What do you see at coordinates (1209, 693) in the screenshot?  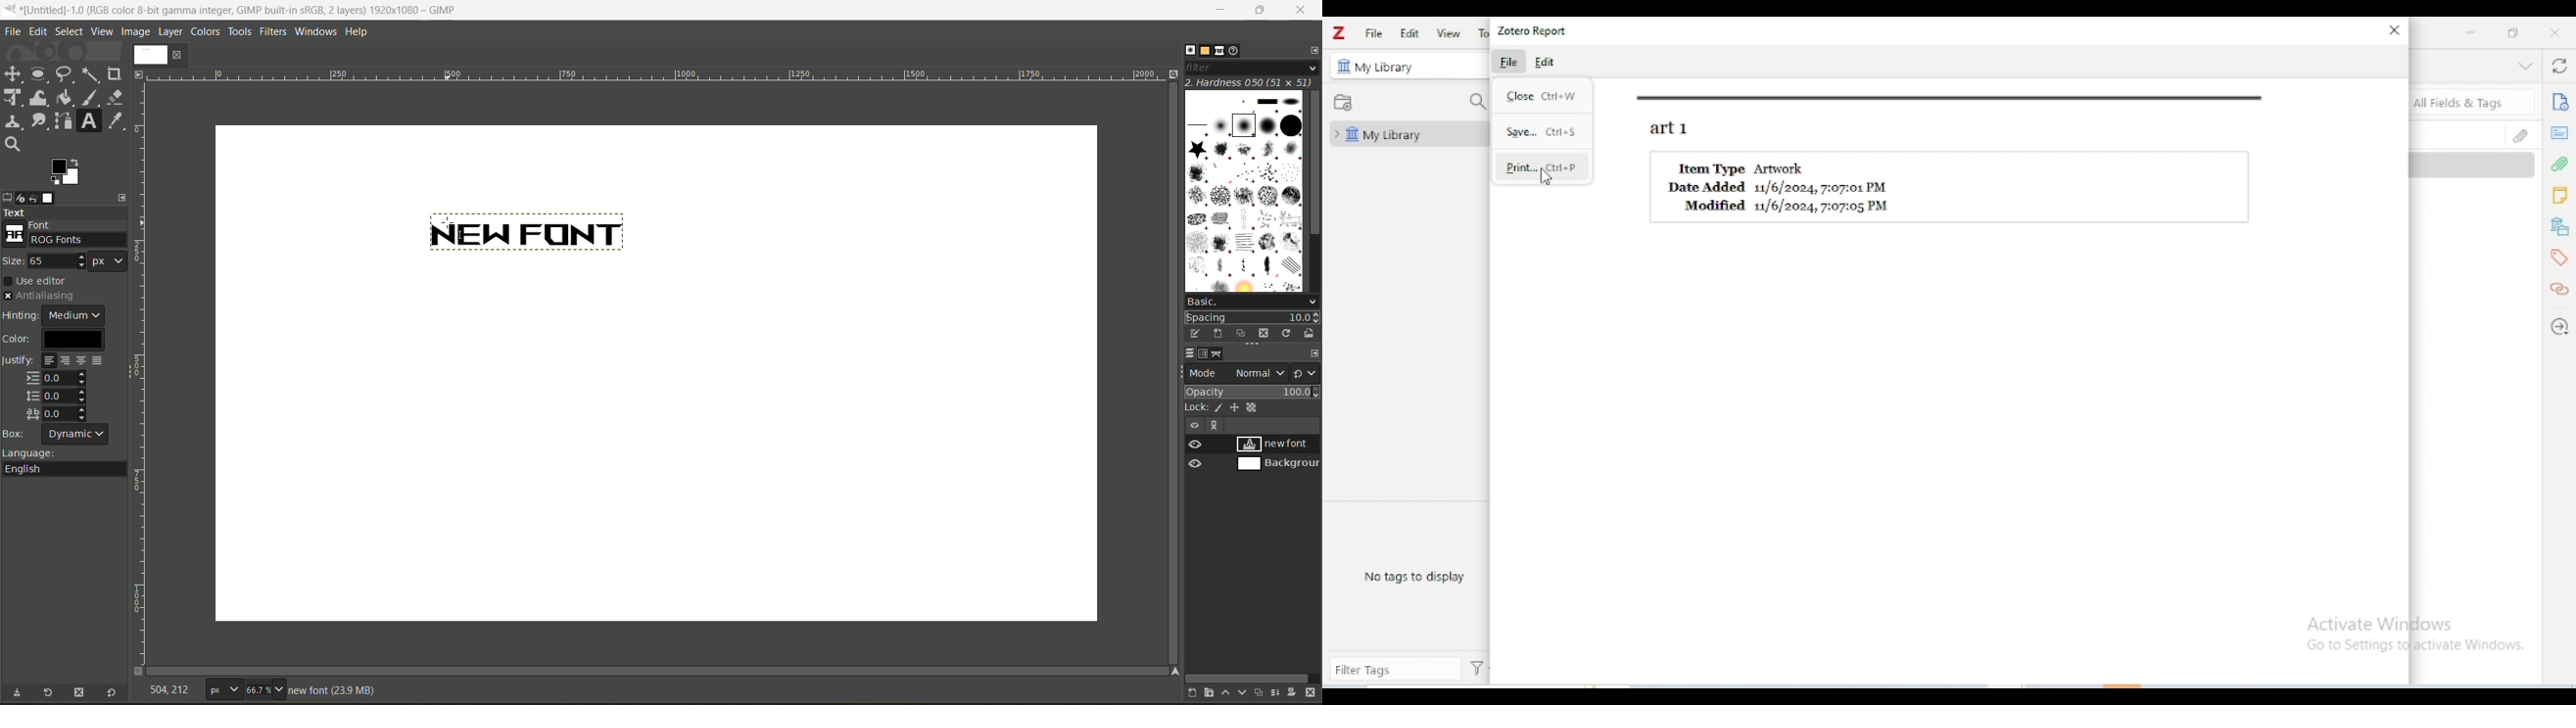 I see `create a new layer group` at bounding box center [1209, 693].